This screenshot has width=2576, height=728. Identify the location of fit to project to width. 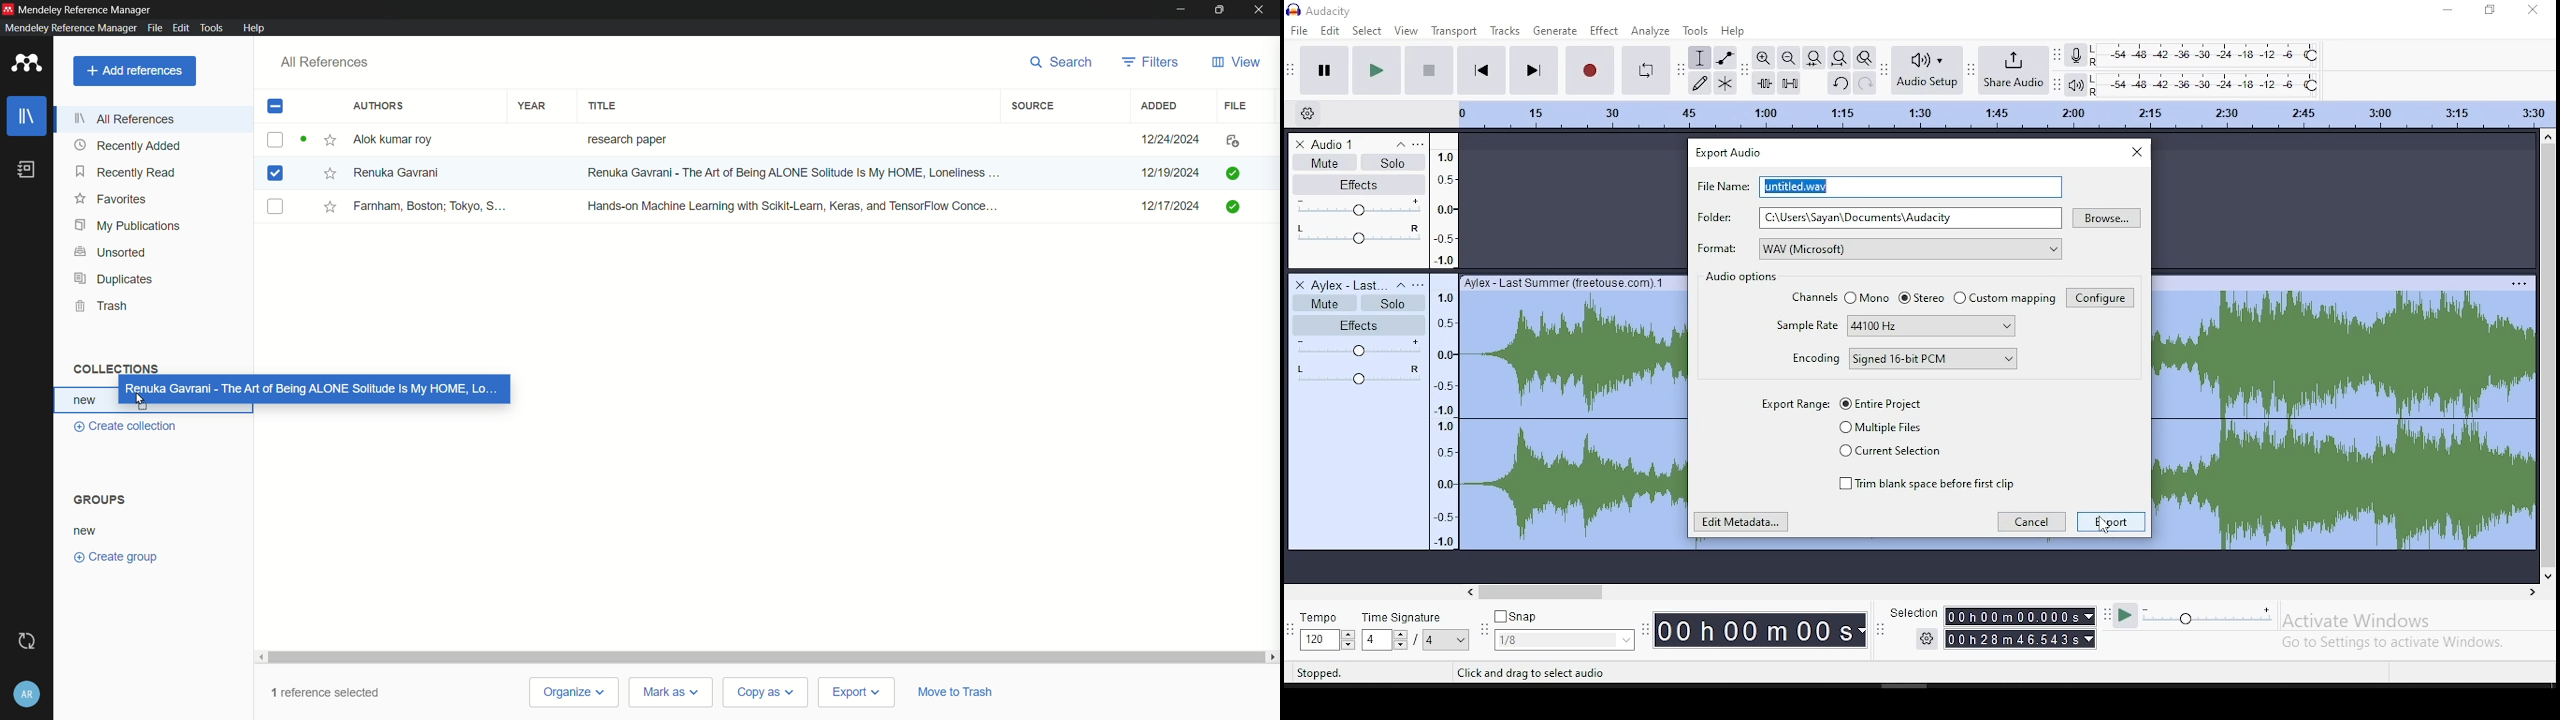
(1839, 59).